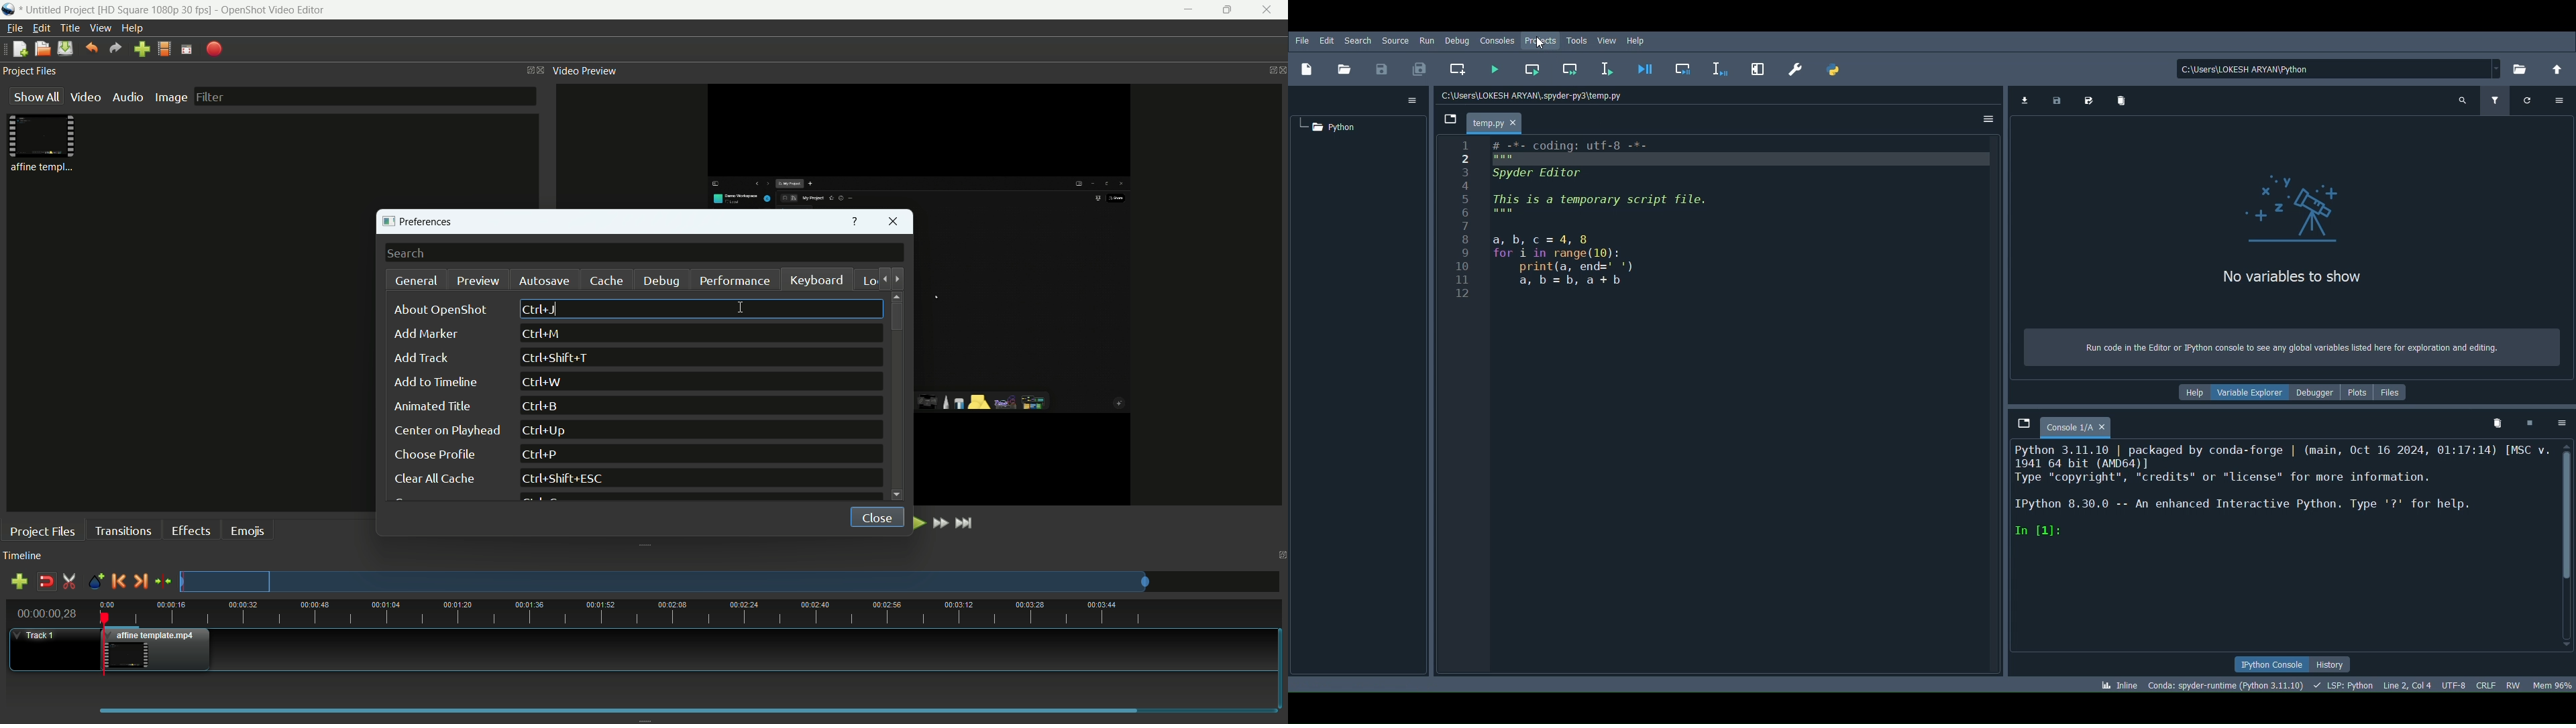 Image resolution: width=2576 pixels, height=728 pixels. I want to click on animated title, so click(434, 407).